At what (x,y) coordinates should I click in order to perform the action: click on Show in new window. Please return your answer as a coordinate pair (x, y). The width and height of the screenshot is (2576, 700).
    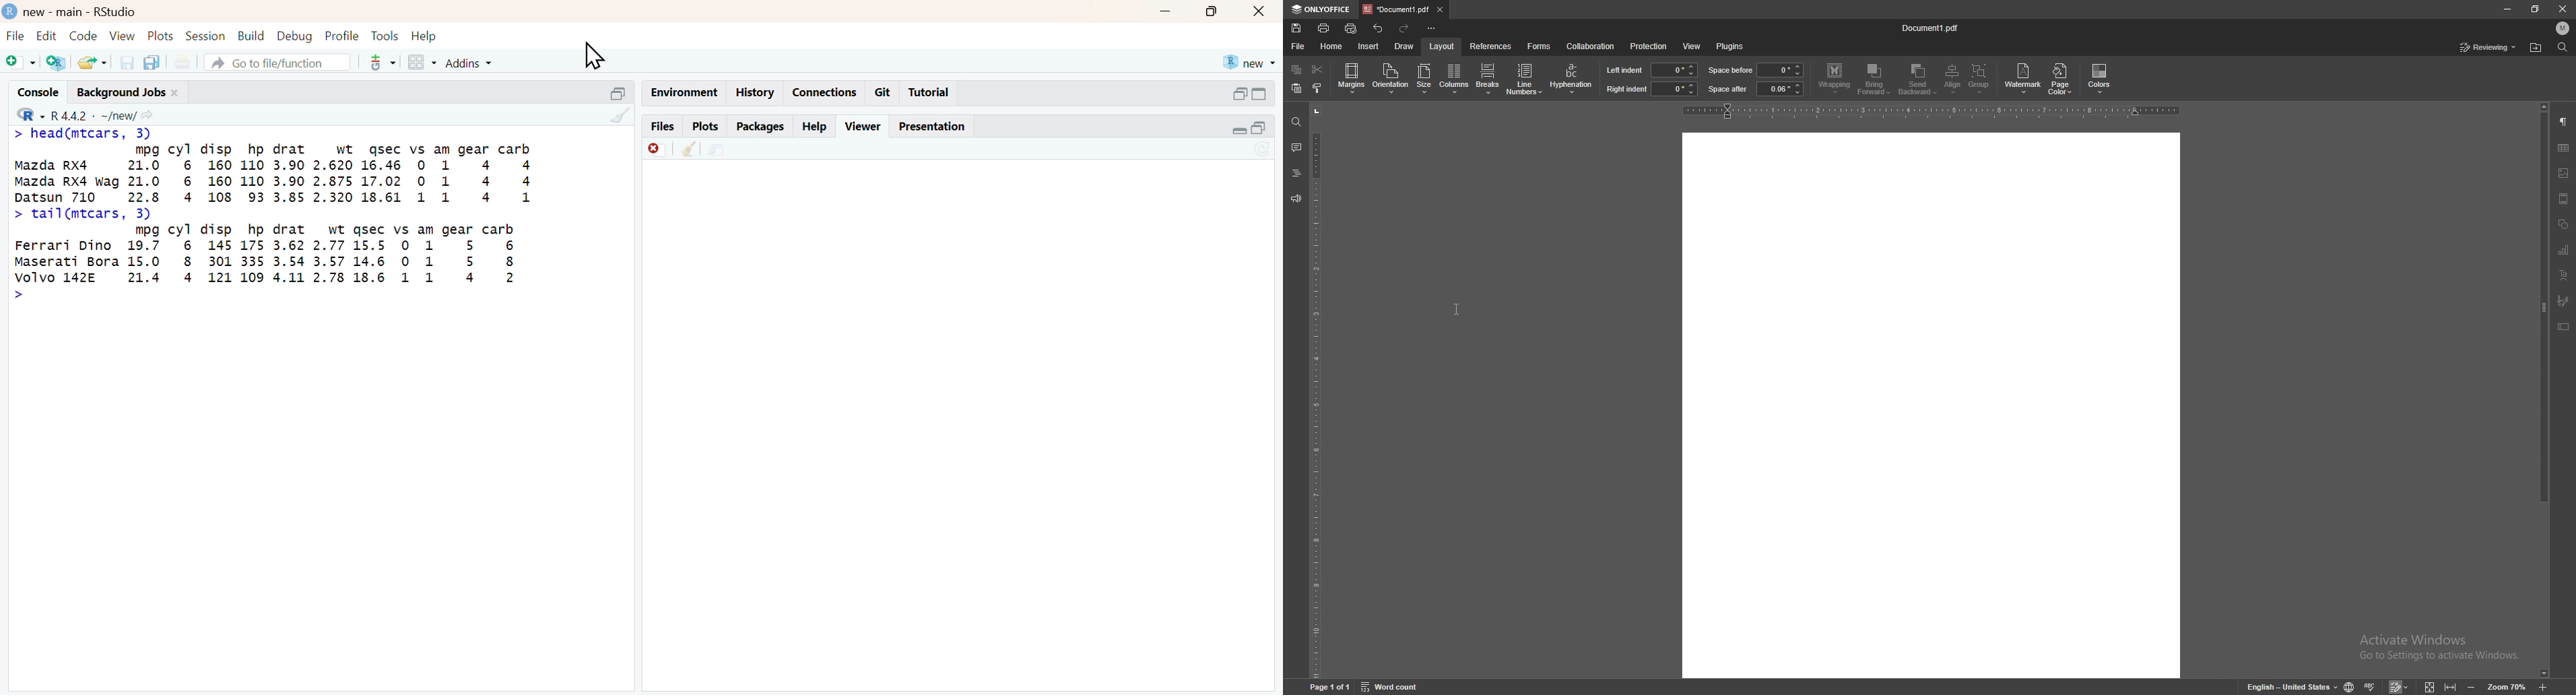
    Looking at the image, I should click on (716, 148).